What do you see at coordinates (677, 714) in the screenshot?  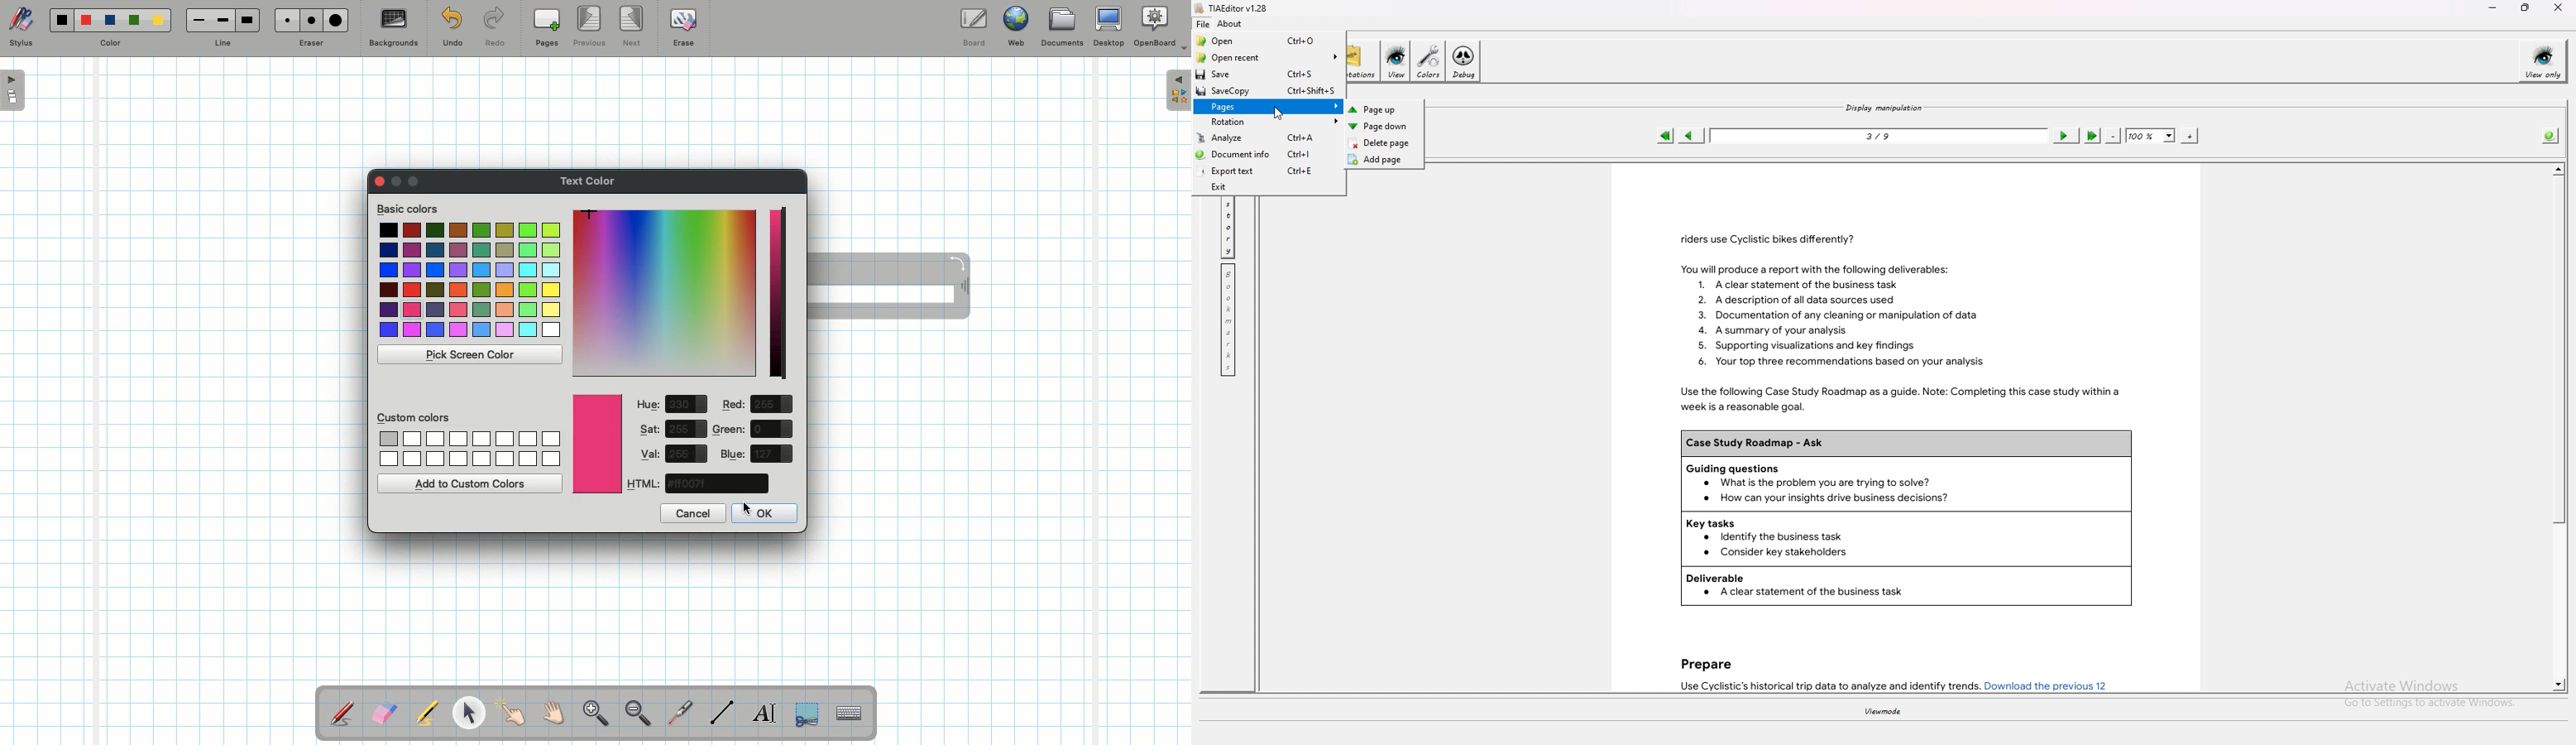 I see `Laser pointer` at bounding box center [677, 714].